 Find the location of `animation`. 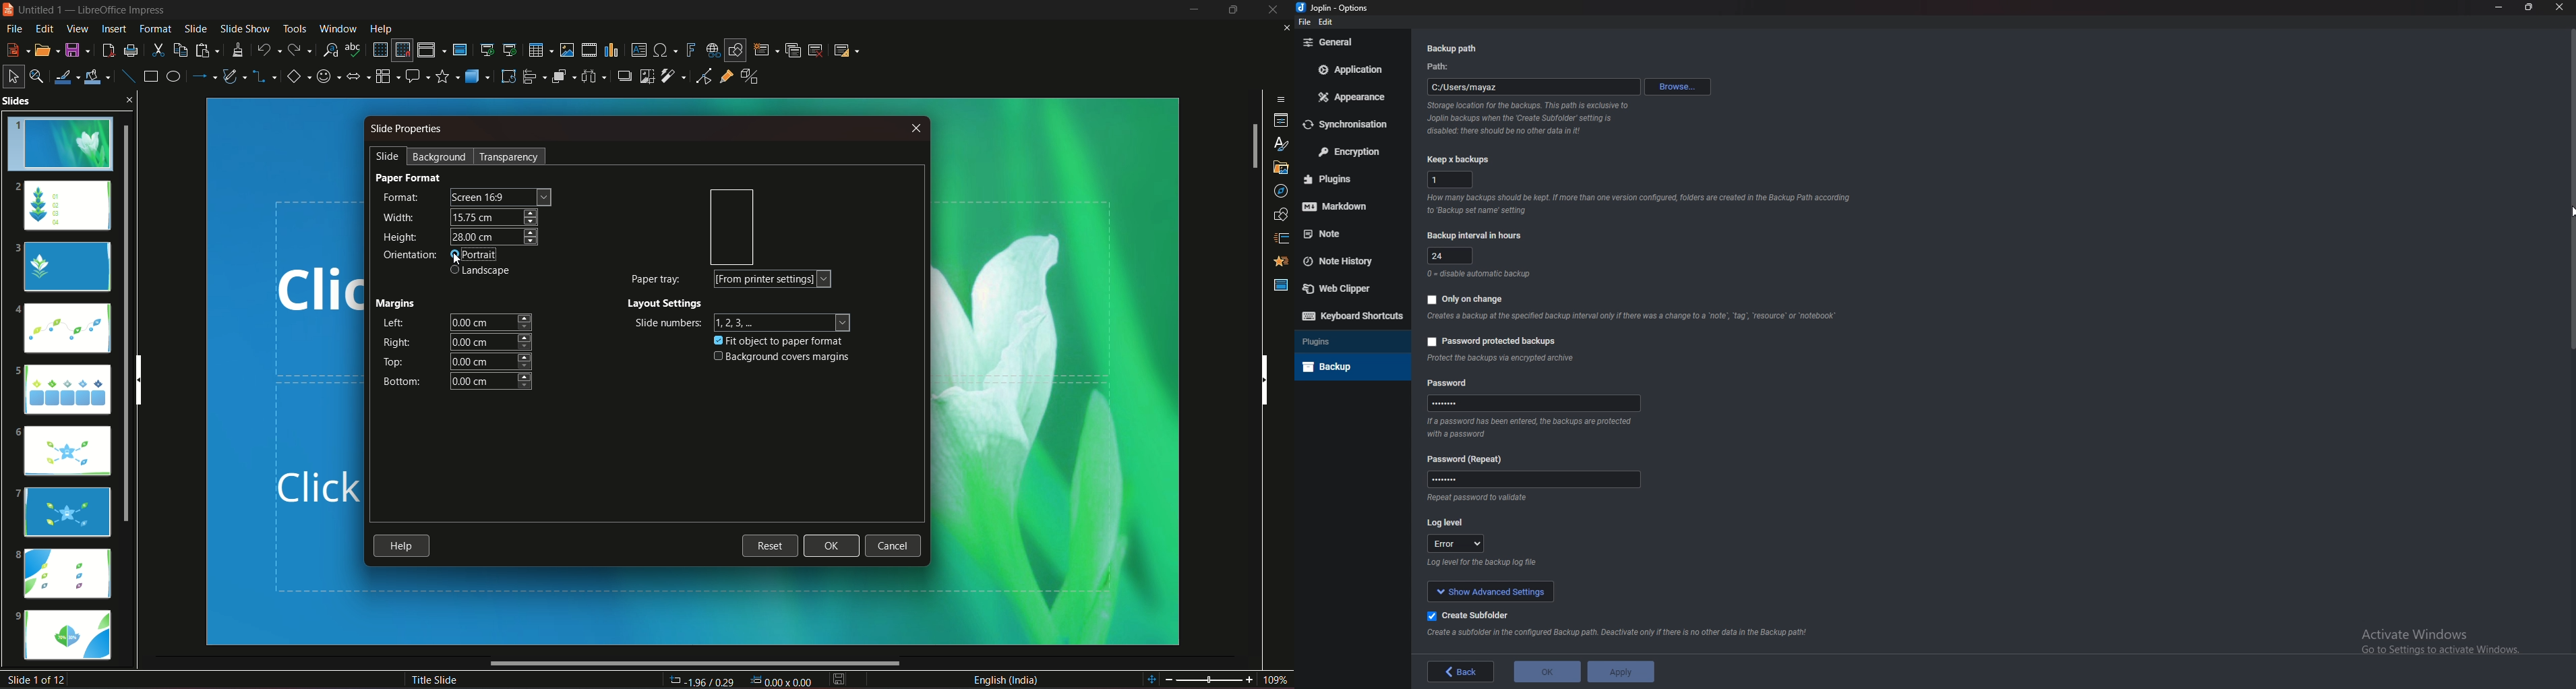

animation is located at coordinates (1278, 262).